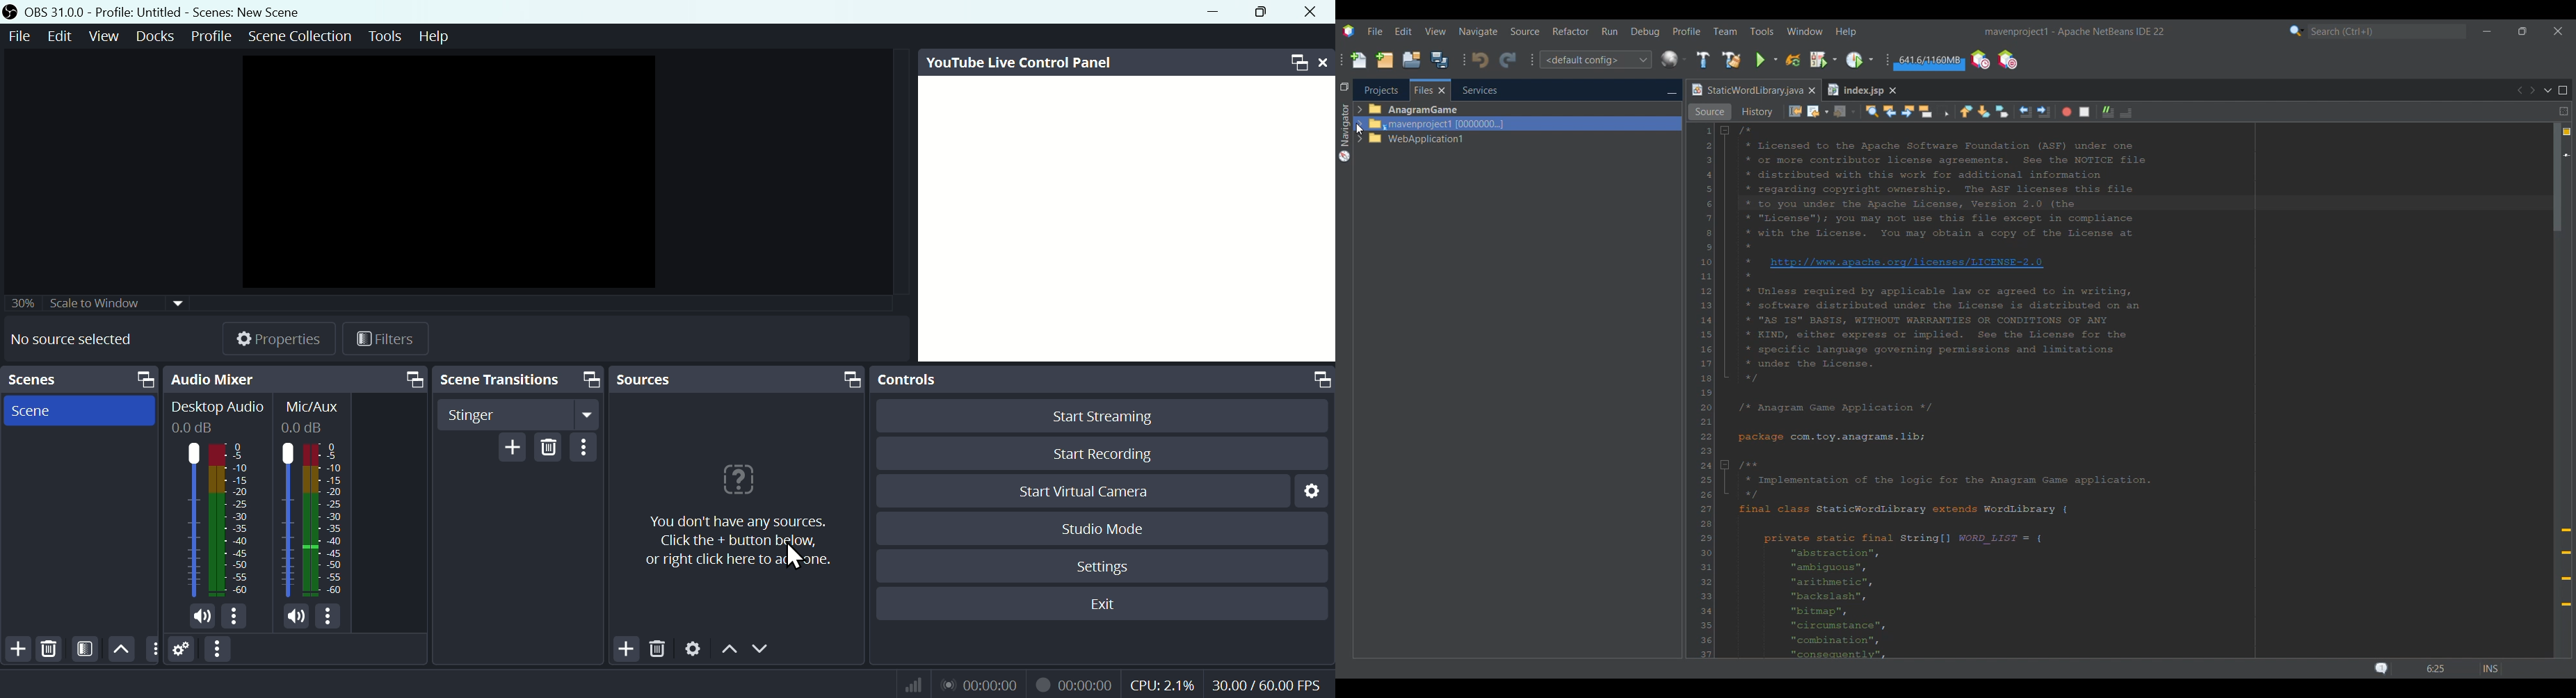 The image size is (2576, 700). I want to click on screen resize, so click(848, 378).